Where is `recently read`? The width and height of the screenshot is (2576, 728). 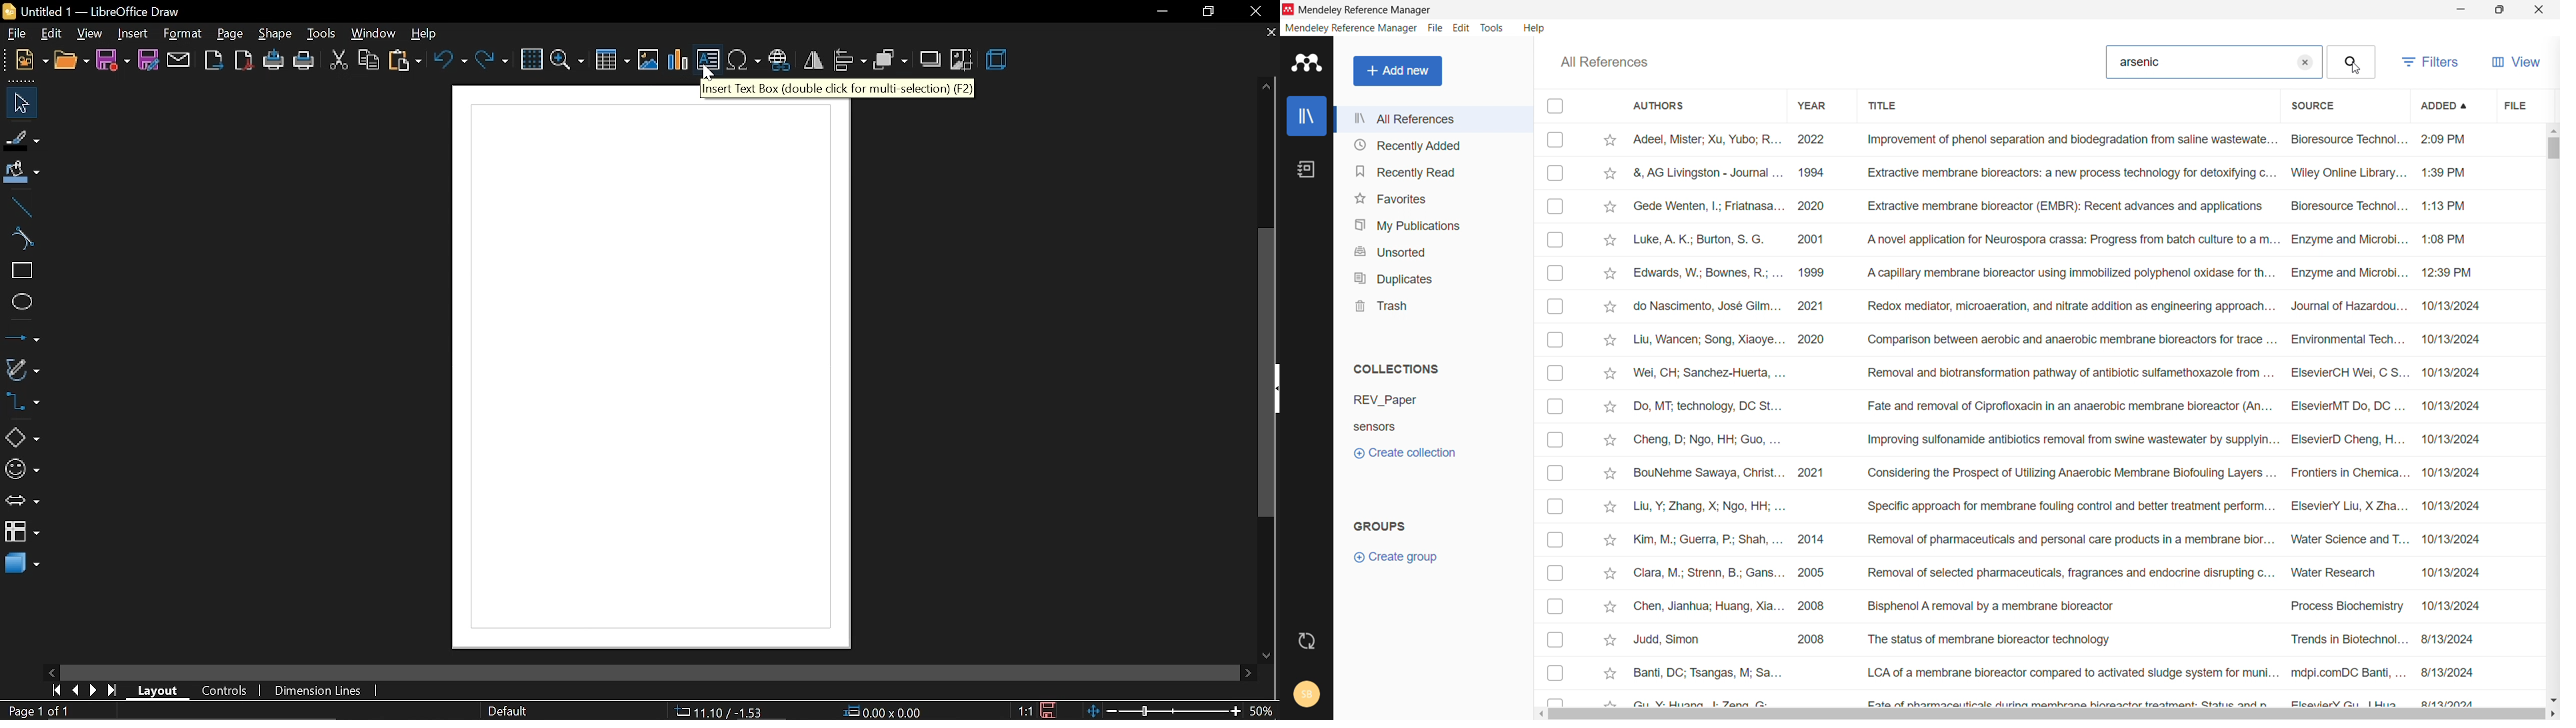
recently read is located at coordinates (1433, 170).